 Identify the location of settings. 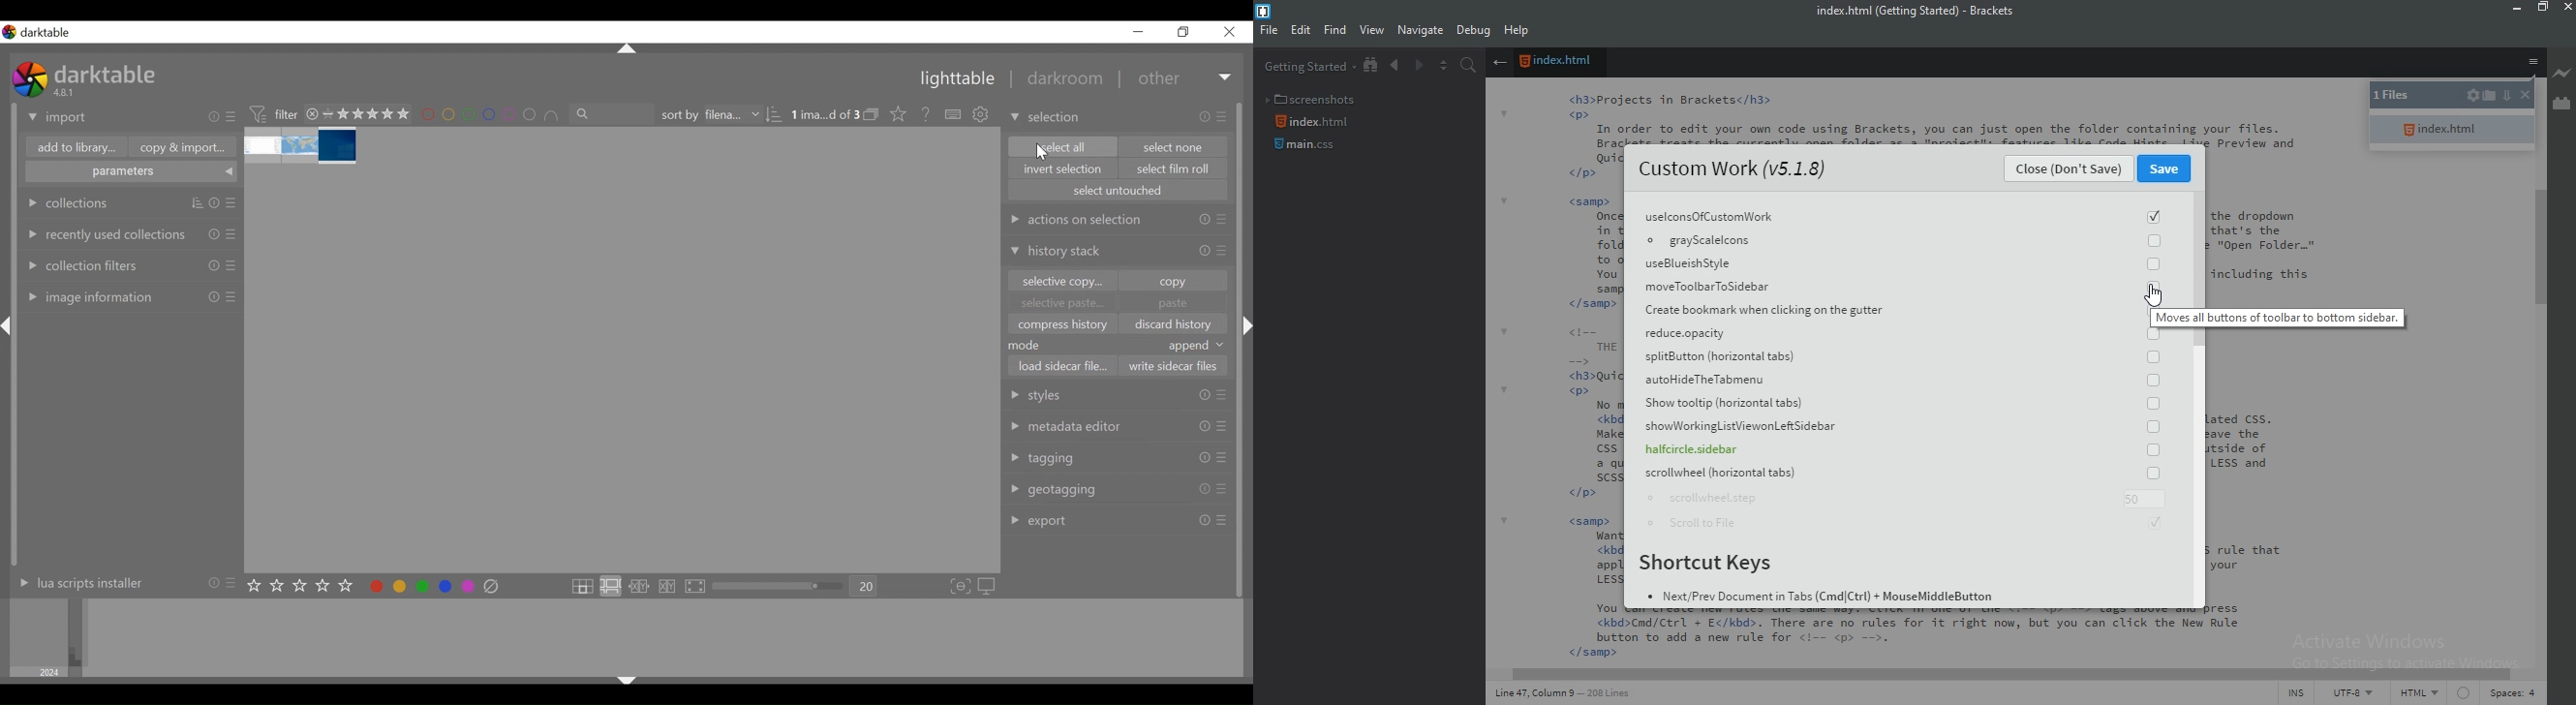
(2472, 97).